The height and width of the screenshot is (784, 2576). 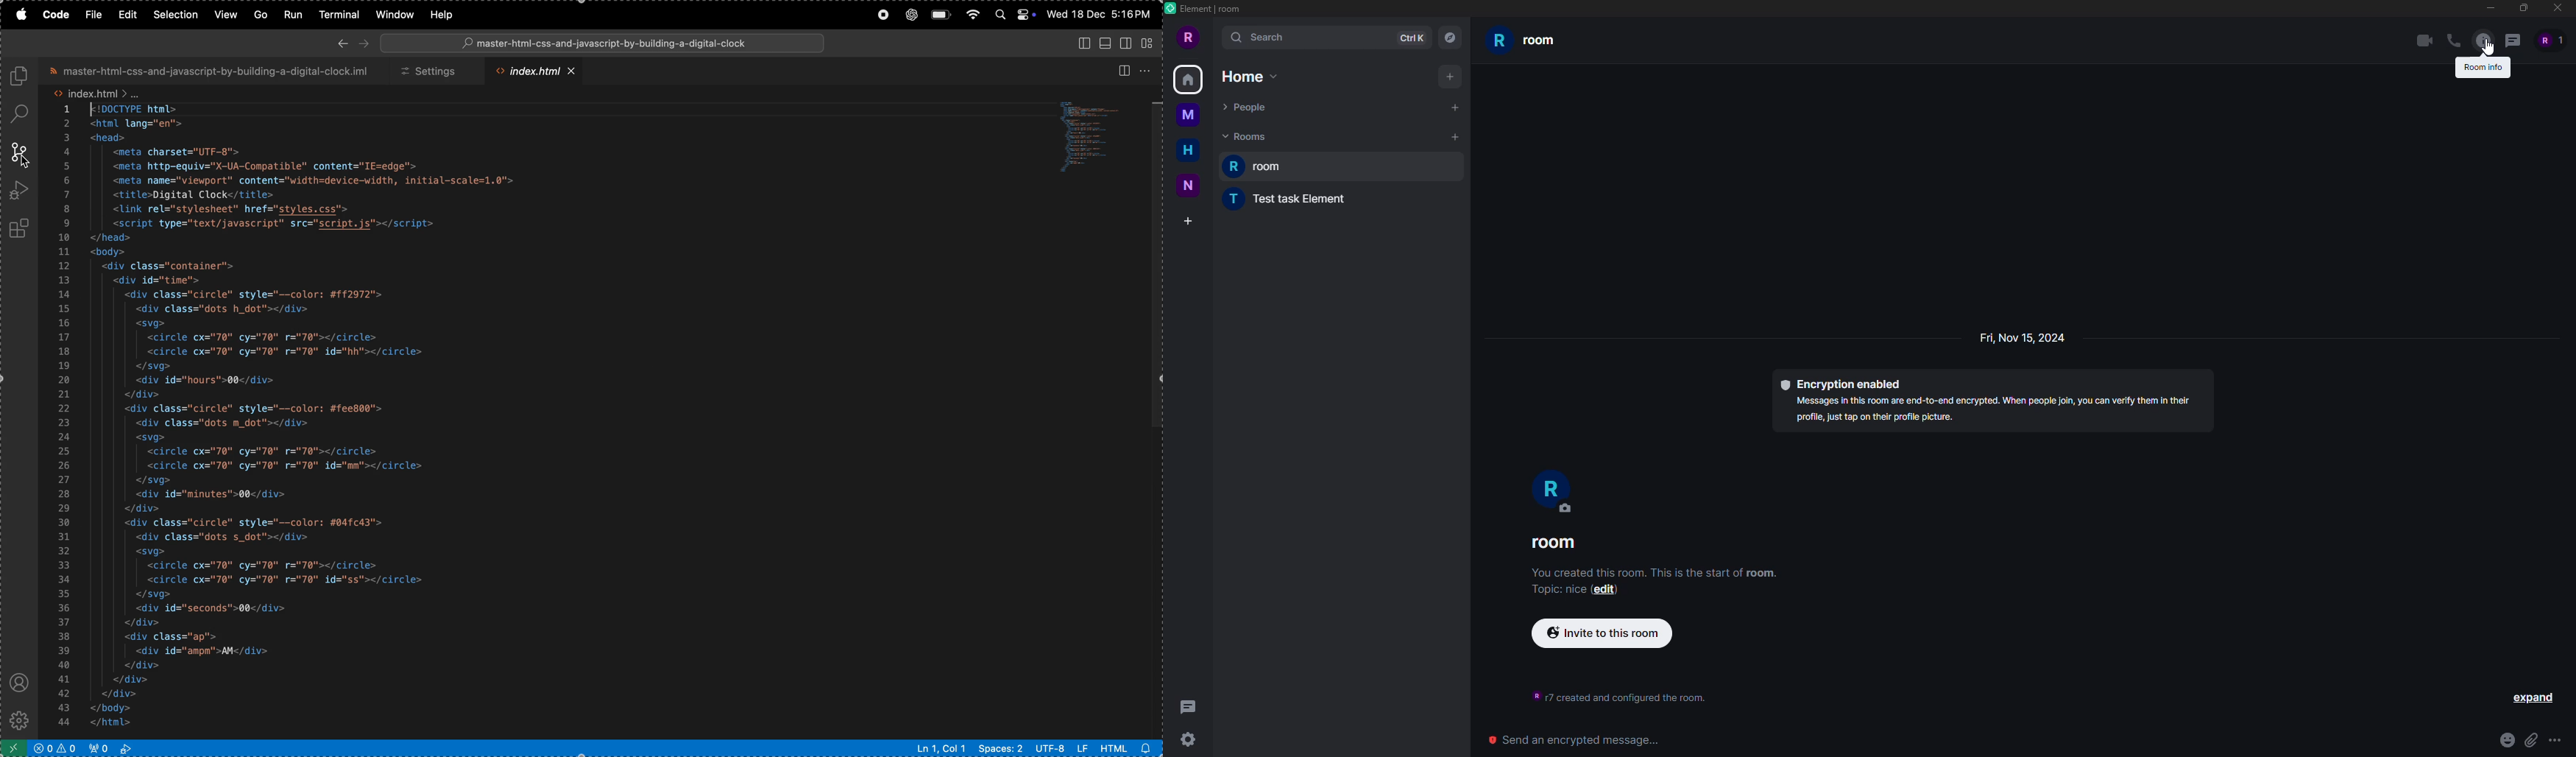 What do you see at coordinates (1456, 137) in the screenshot?
I see `add` at bounding box center [1456, 137].